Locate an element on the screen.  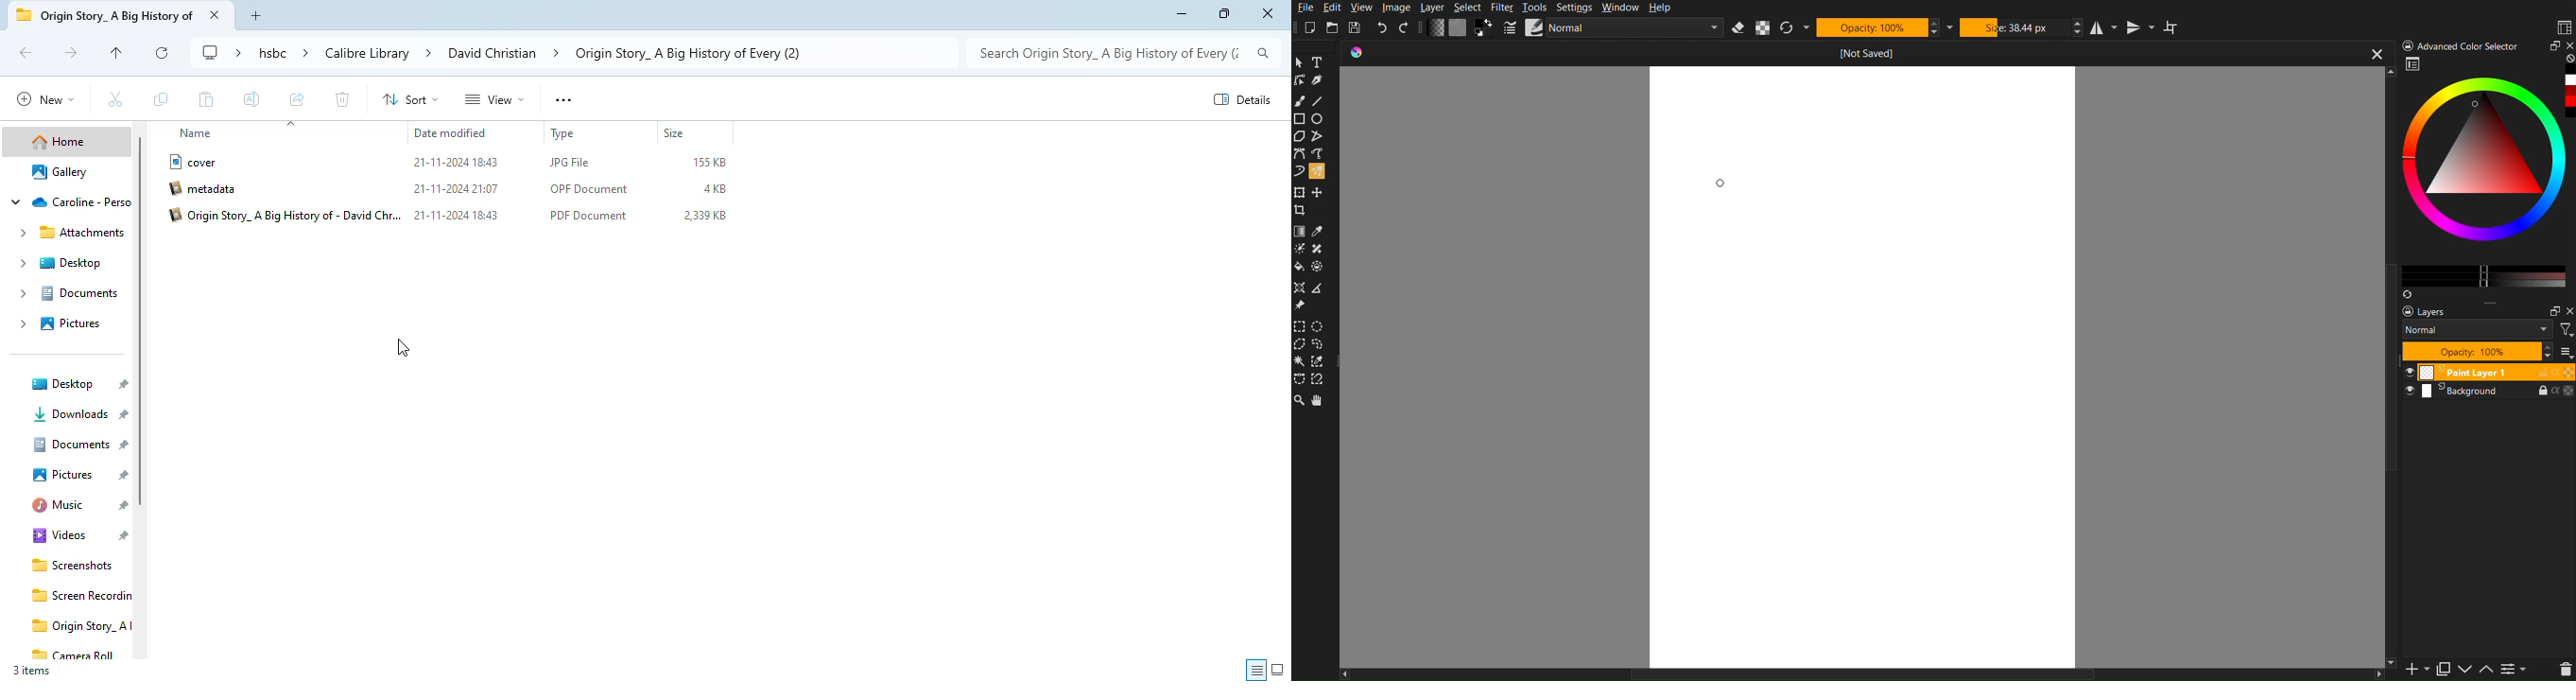
Save is located at coordinates (1355, 26).